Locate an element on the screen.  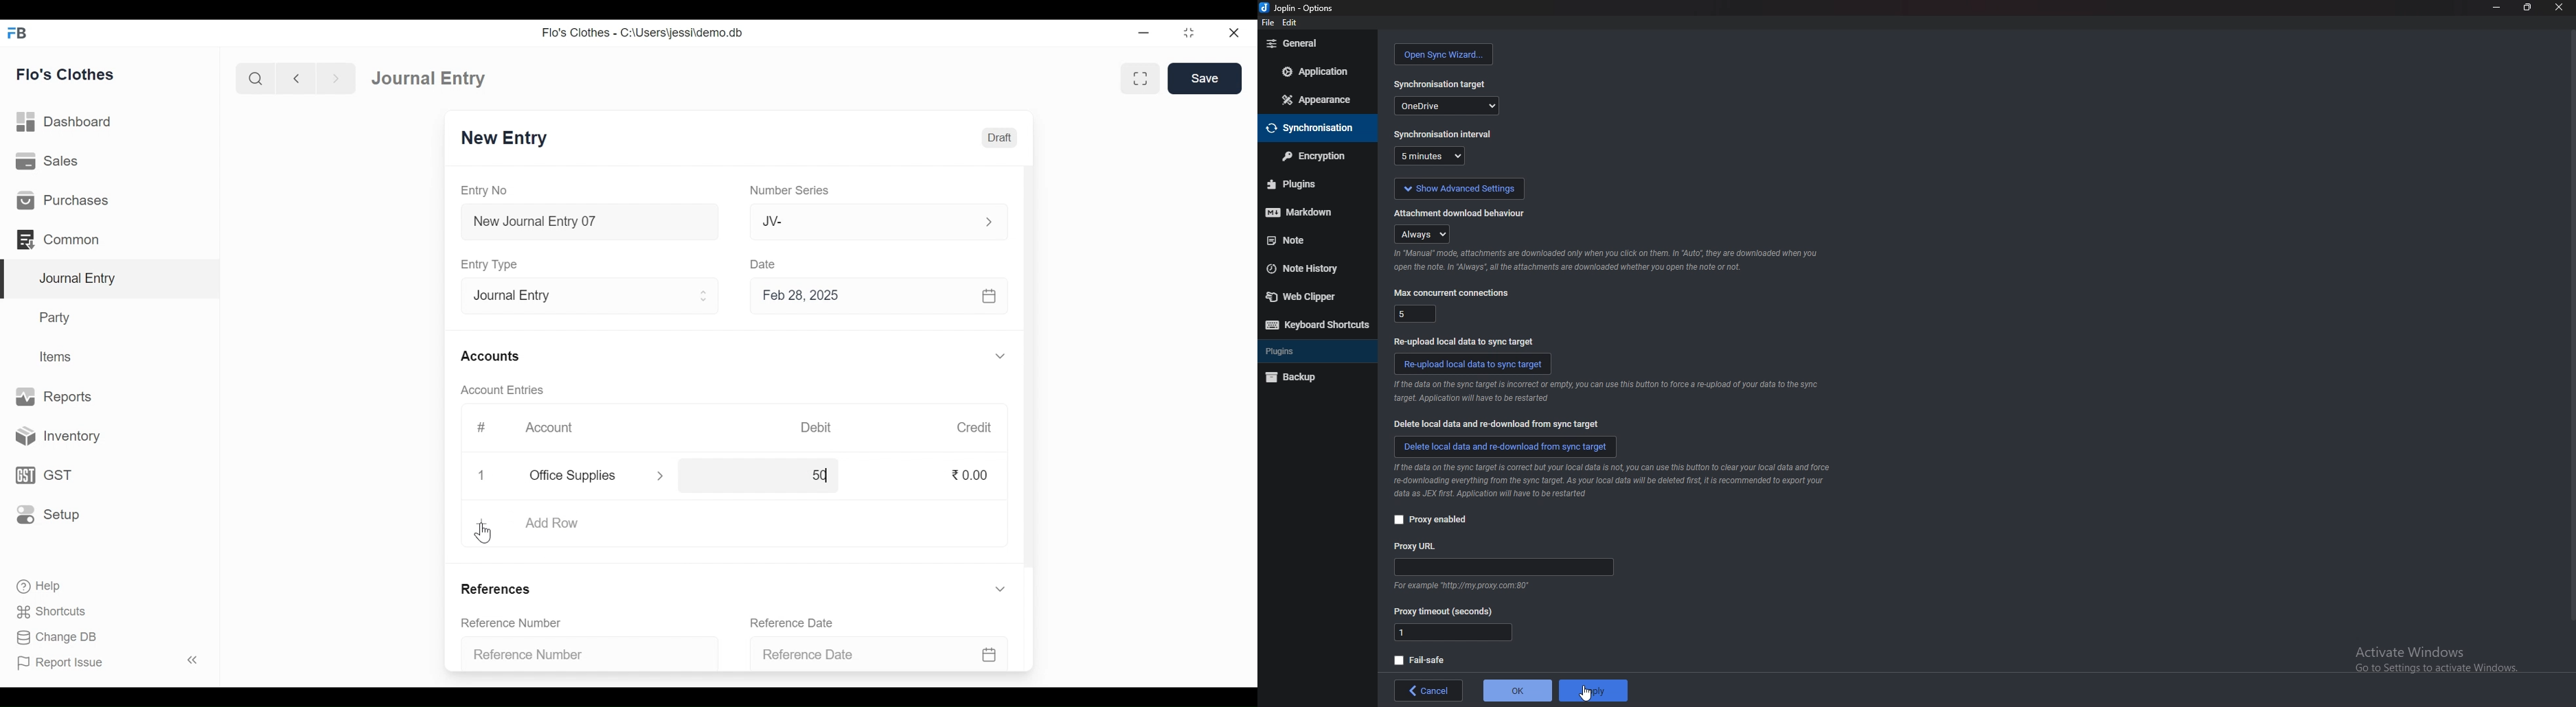
Flo's Clothes is located at coordinates (65, 74).